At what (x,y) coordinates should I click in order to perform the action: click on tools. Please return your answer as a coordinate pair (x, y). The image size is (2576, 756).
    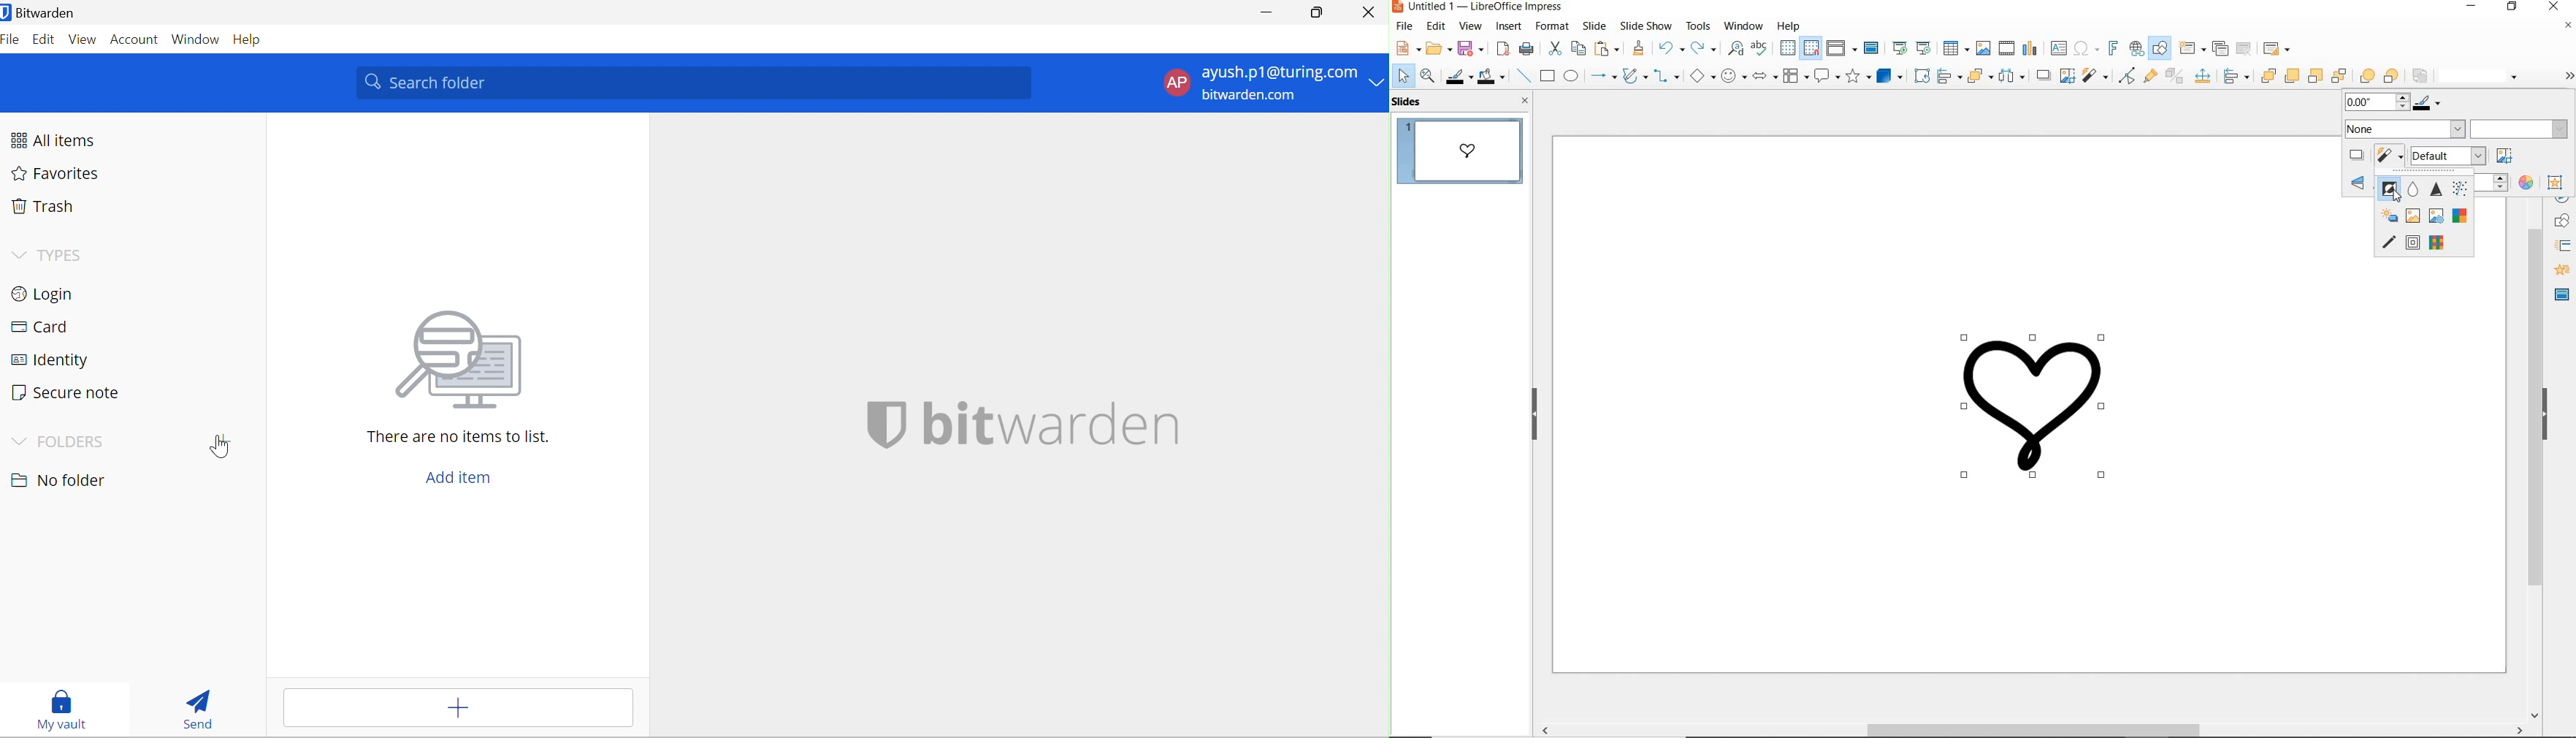
    Looking at the image, I should click on (1699, 26).